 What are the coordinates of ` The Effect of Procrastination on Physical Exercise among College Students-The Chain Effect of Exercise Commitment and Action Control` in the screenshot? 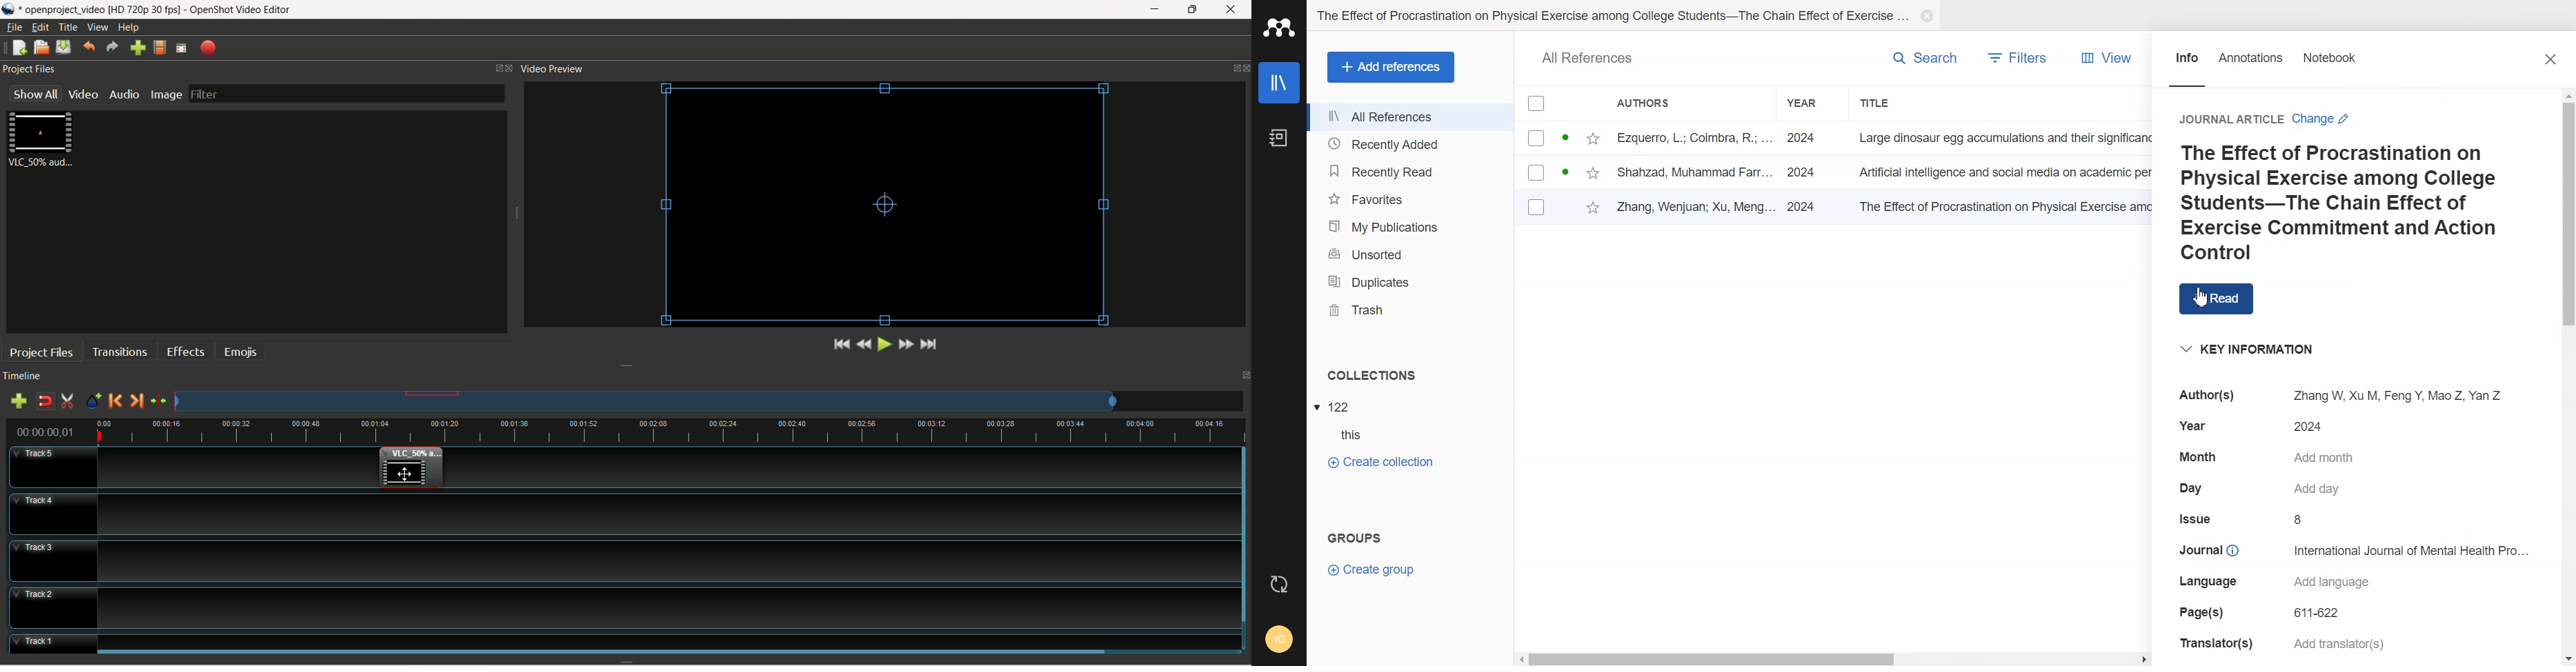 It's located at (2350, 203).